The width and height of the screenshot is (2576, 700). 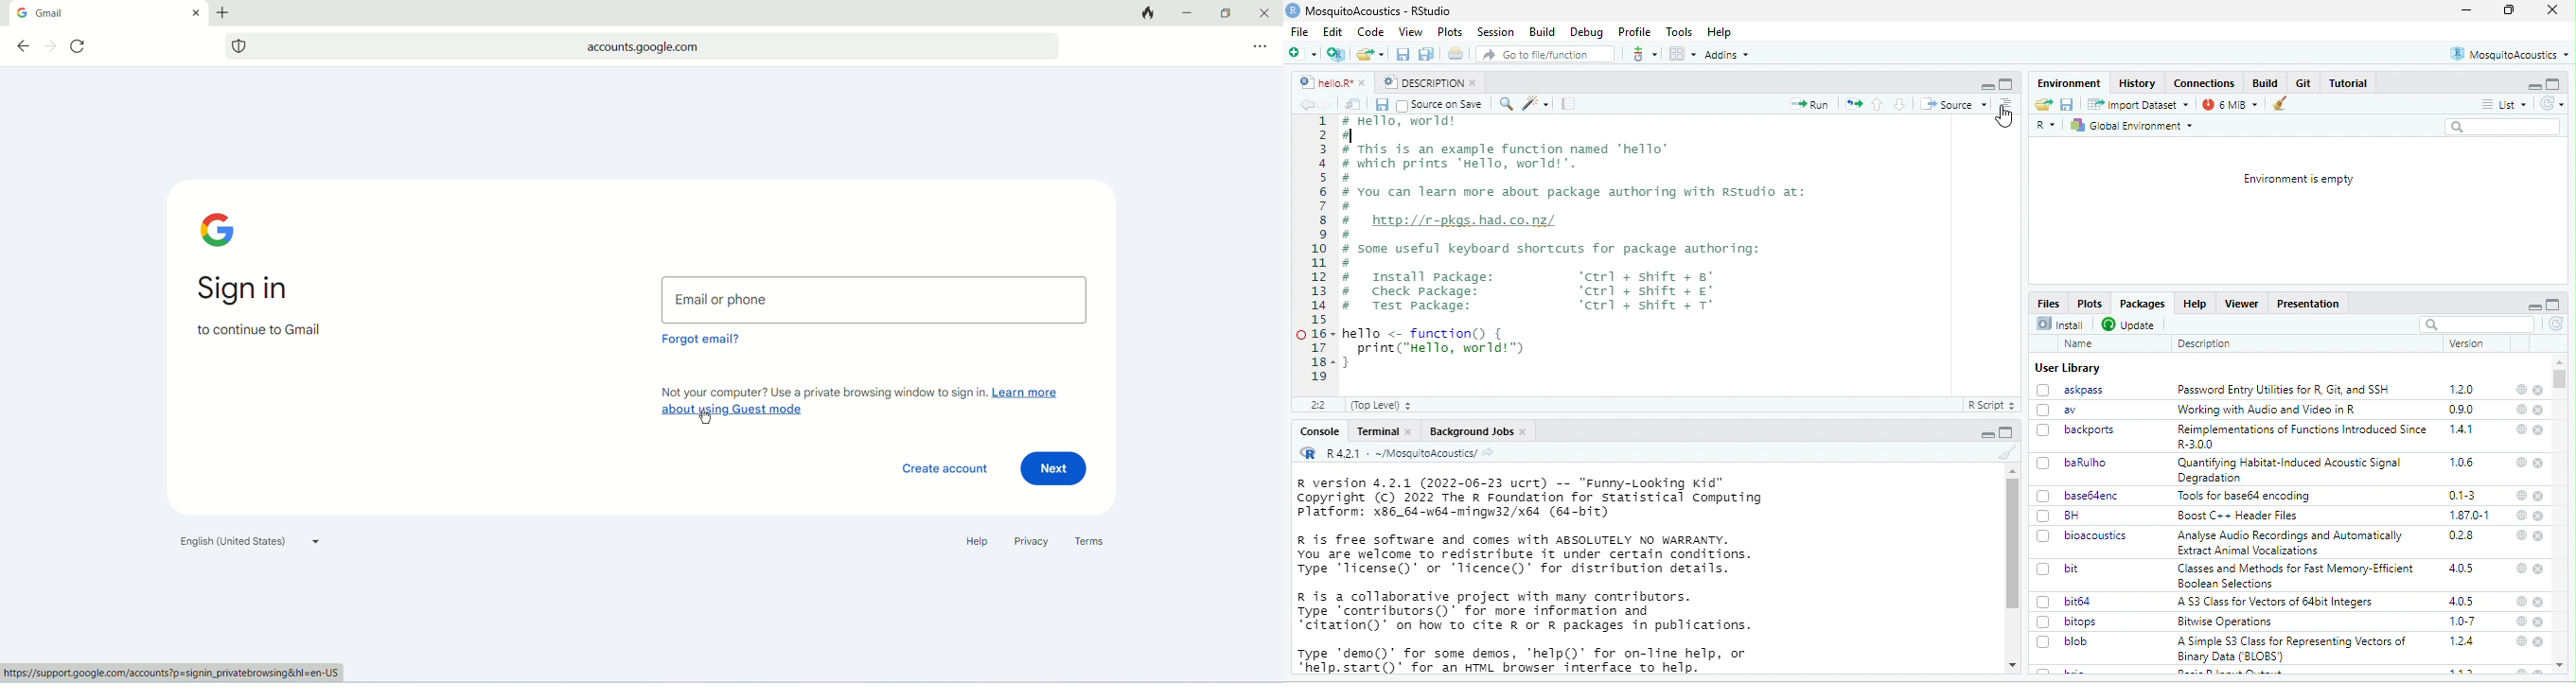 What do you see at coordinates (2010, 666) in the screenshot?
I see `scroll down` at bounding box center [2010, 666].